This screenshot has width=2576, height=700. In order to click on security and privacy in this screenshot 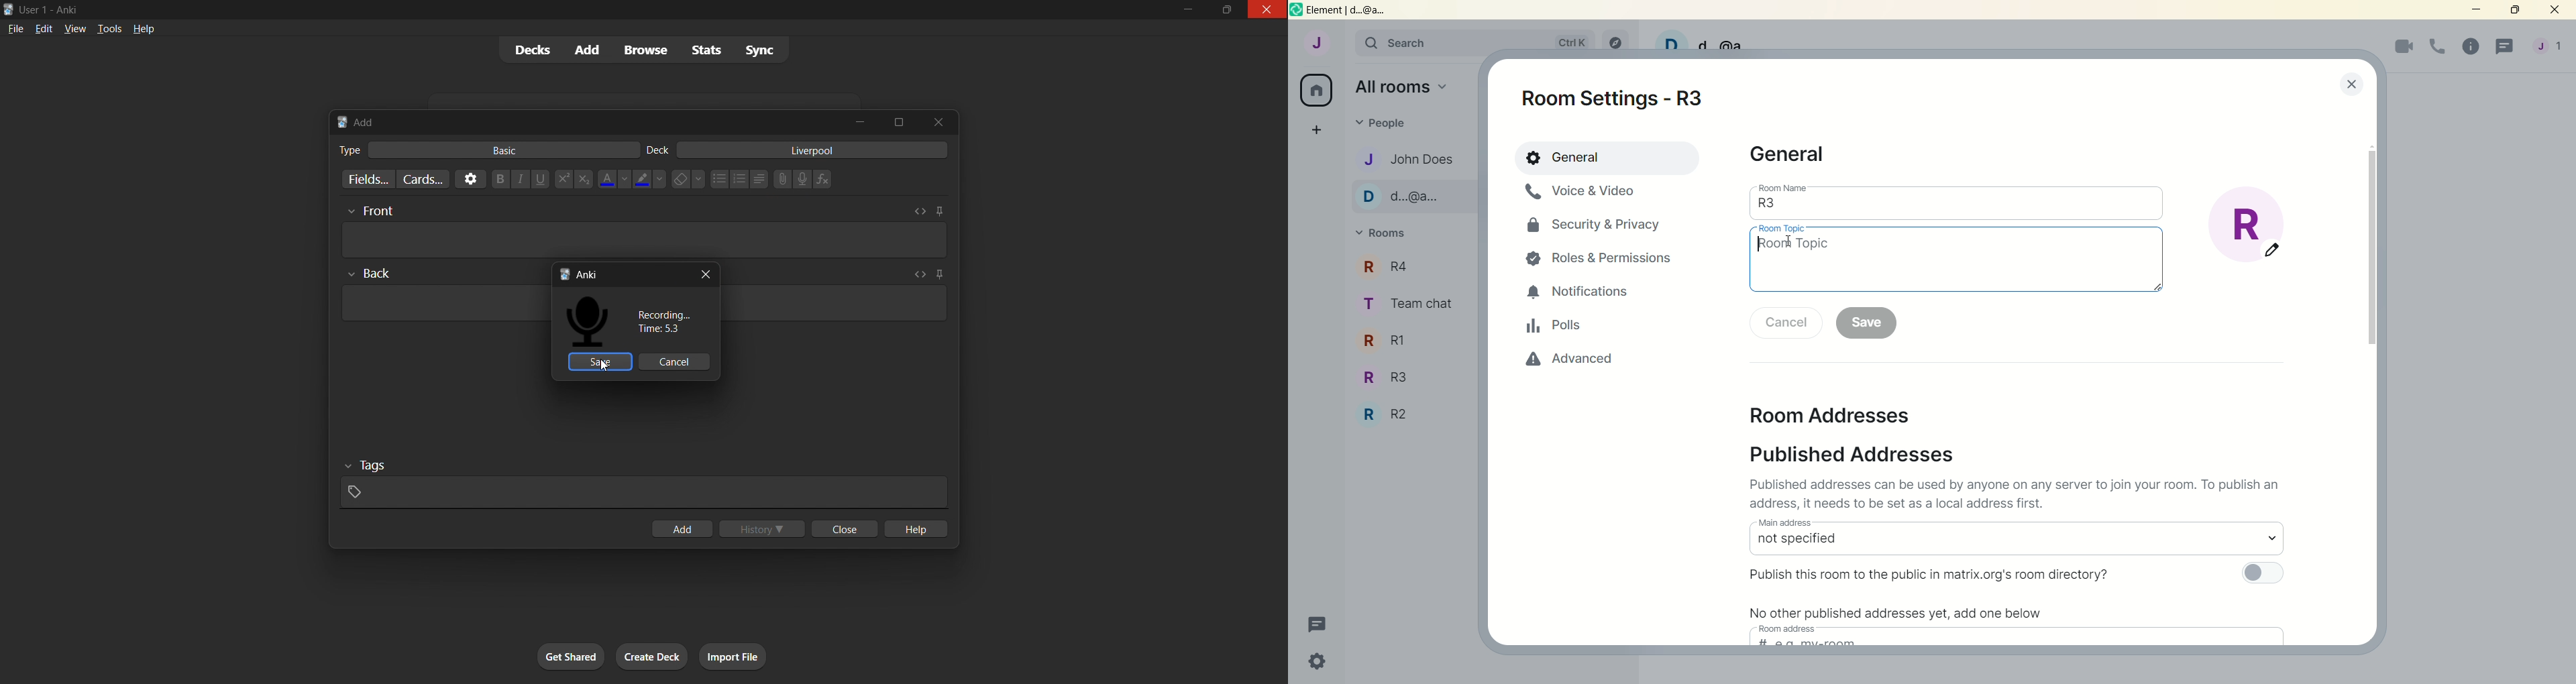, I will do `click(1591, 225)`.